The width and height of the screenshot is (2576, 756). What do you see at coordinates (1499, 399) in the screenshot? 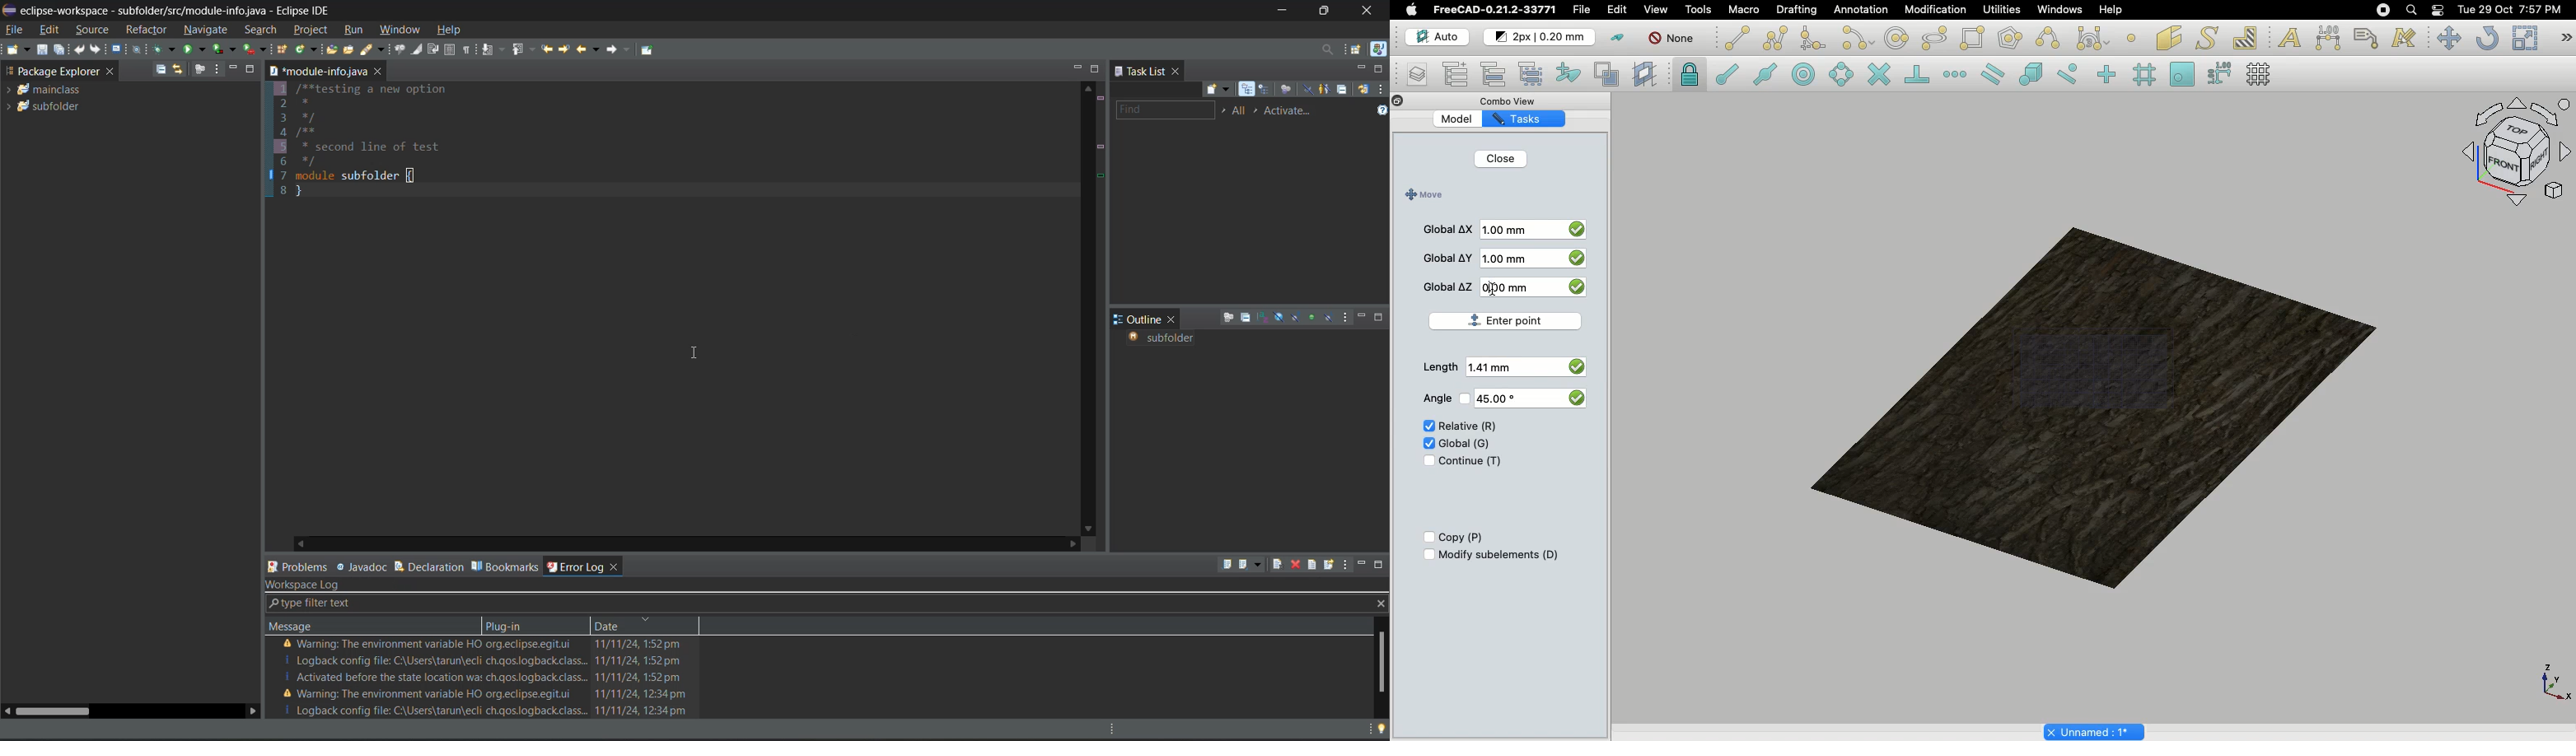
I see `45` at bounding box center [1499, 399].